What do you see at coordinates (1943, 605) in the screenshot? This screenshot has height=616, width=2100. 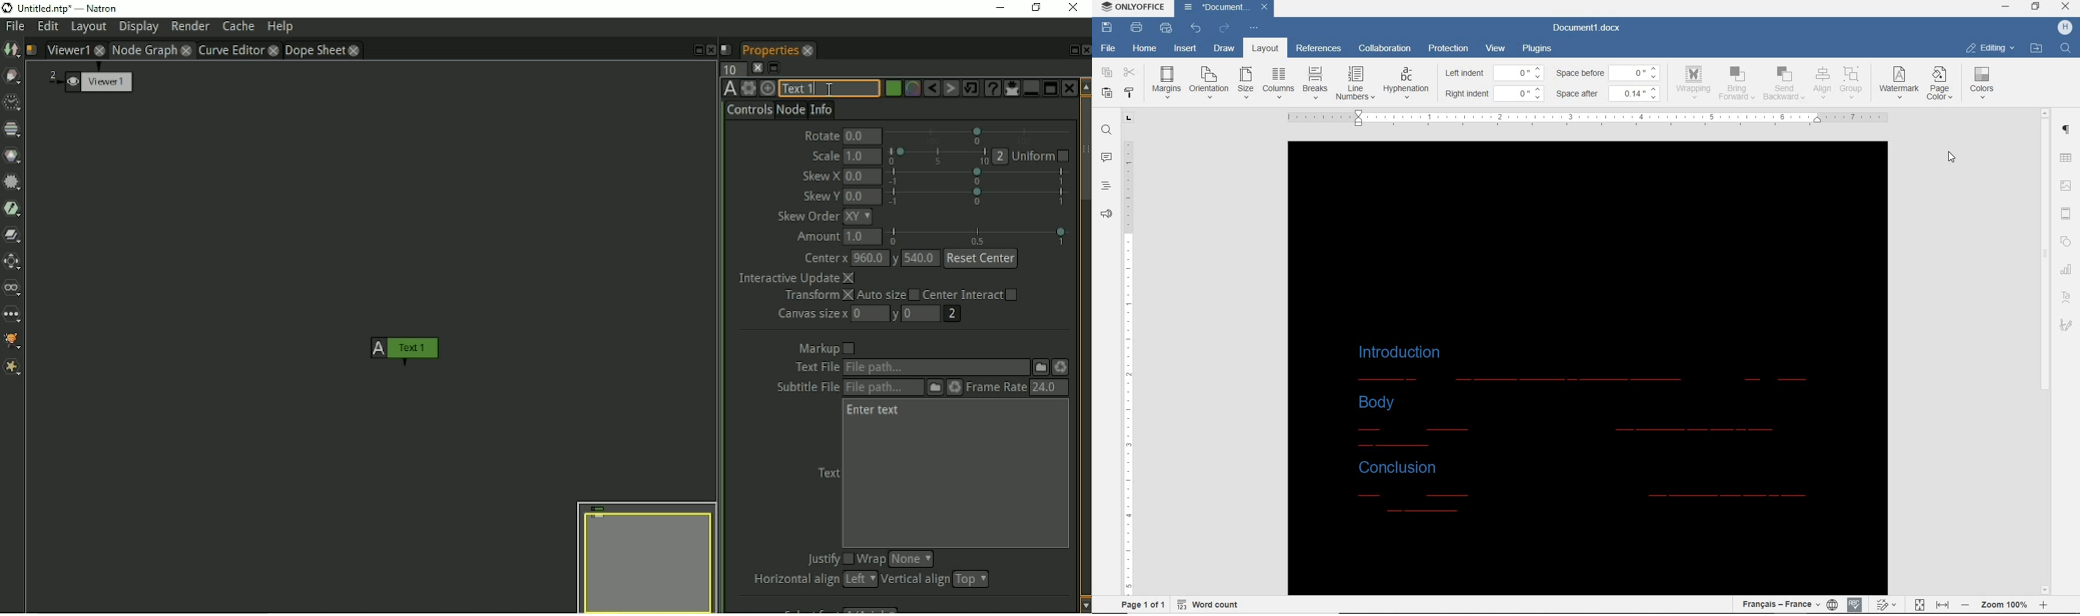 I see `fit to width` at bounding box center [1943, 605].